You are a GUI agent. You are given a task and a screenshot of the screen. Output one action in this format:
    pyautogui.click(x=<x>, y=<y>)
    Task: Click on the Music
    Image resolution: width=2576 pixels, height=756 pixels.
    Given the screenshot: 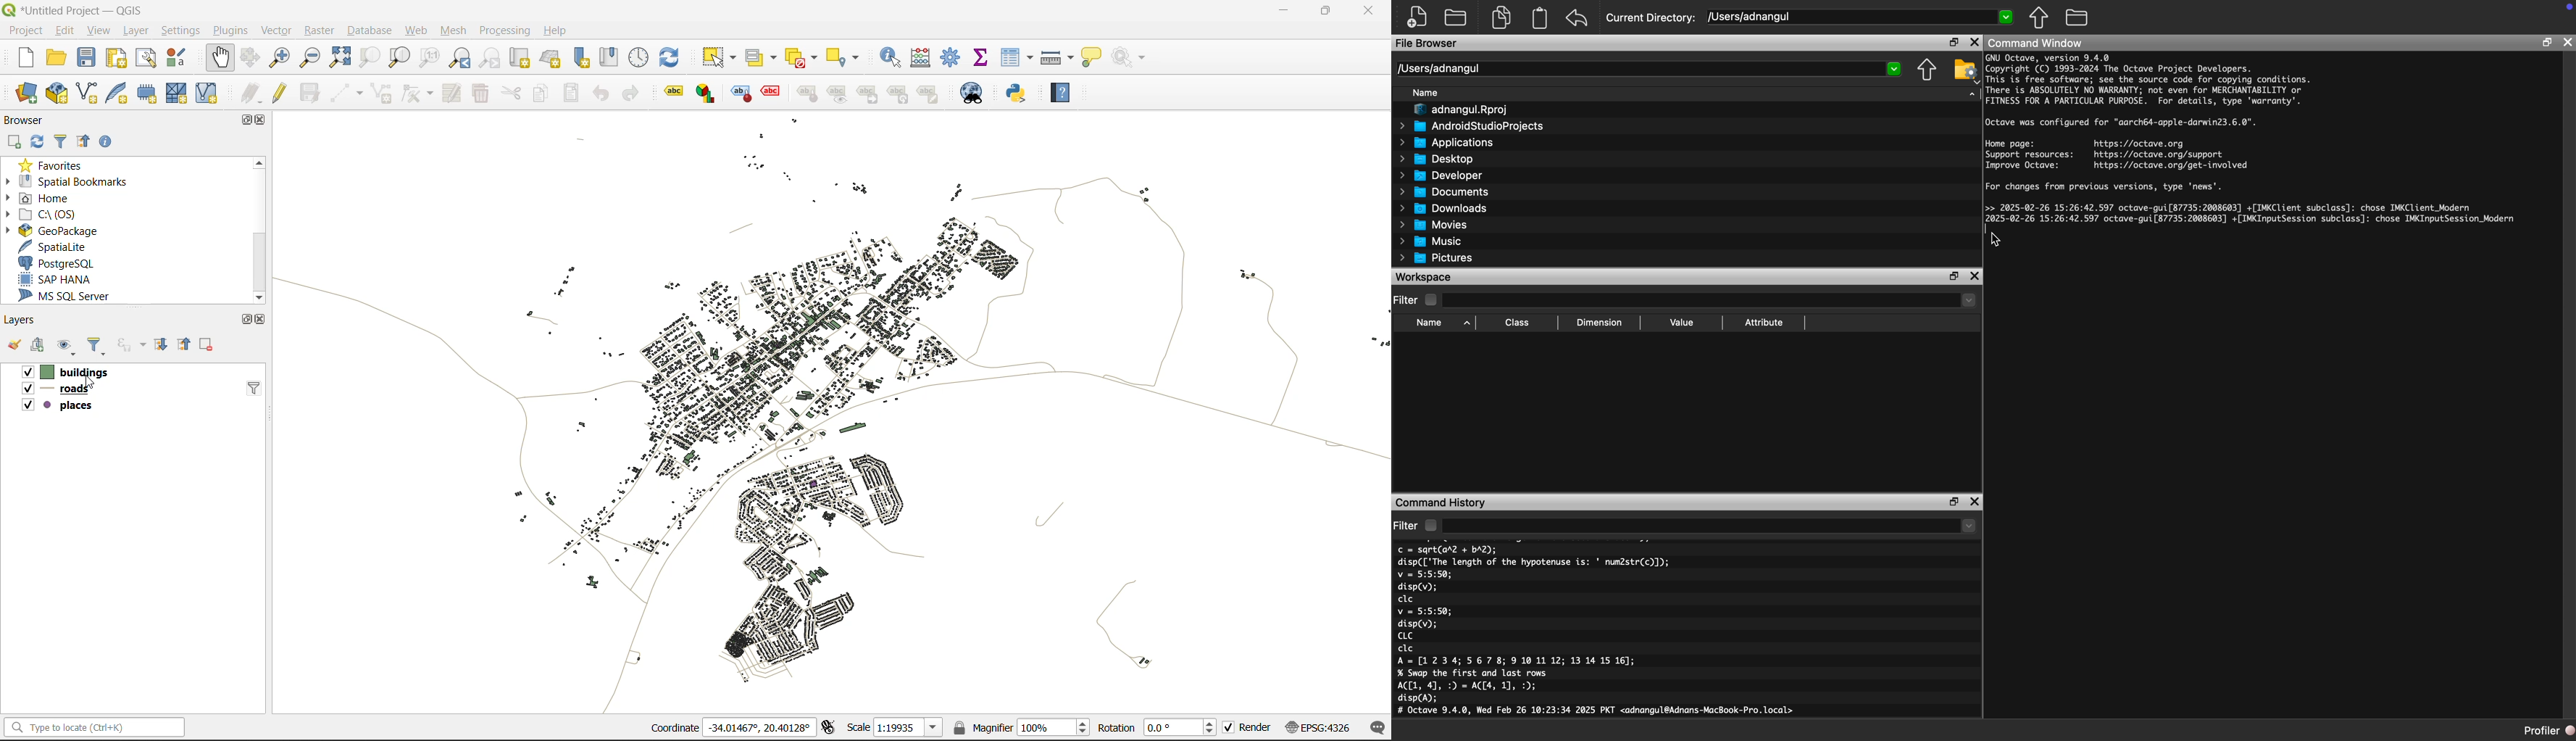 What is the action you would take?
    pyautogui.click(x=1431, y=241)
    